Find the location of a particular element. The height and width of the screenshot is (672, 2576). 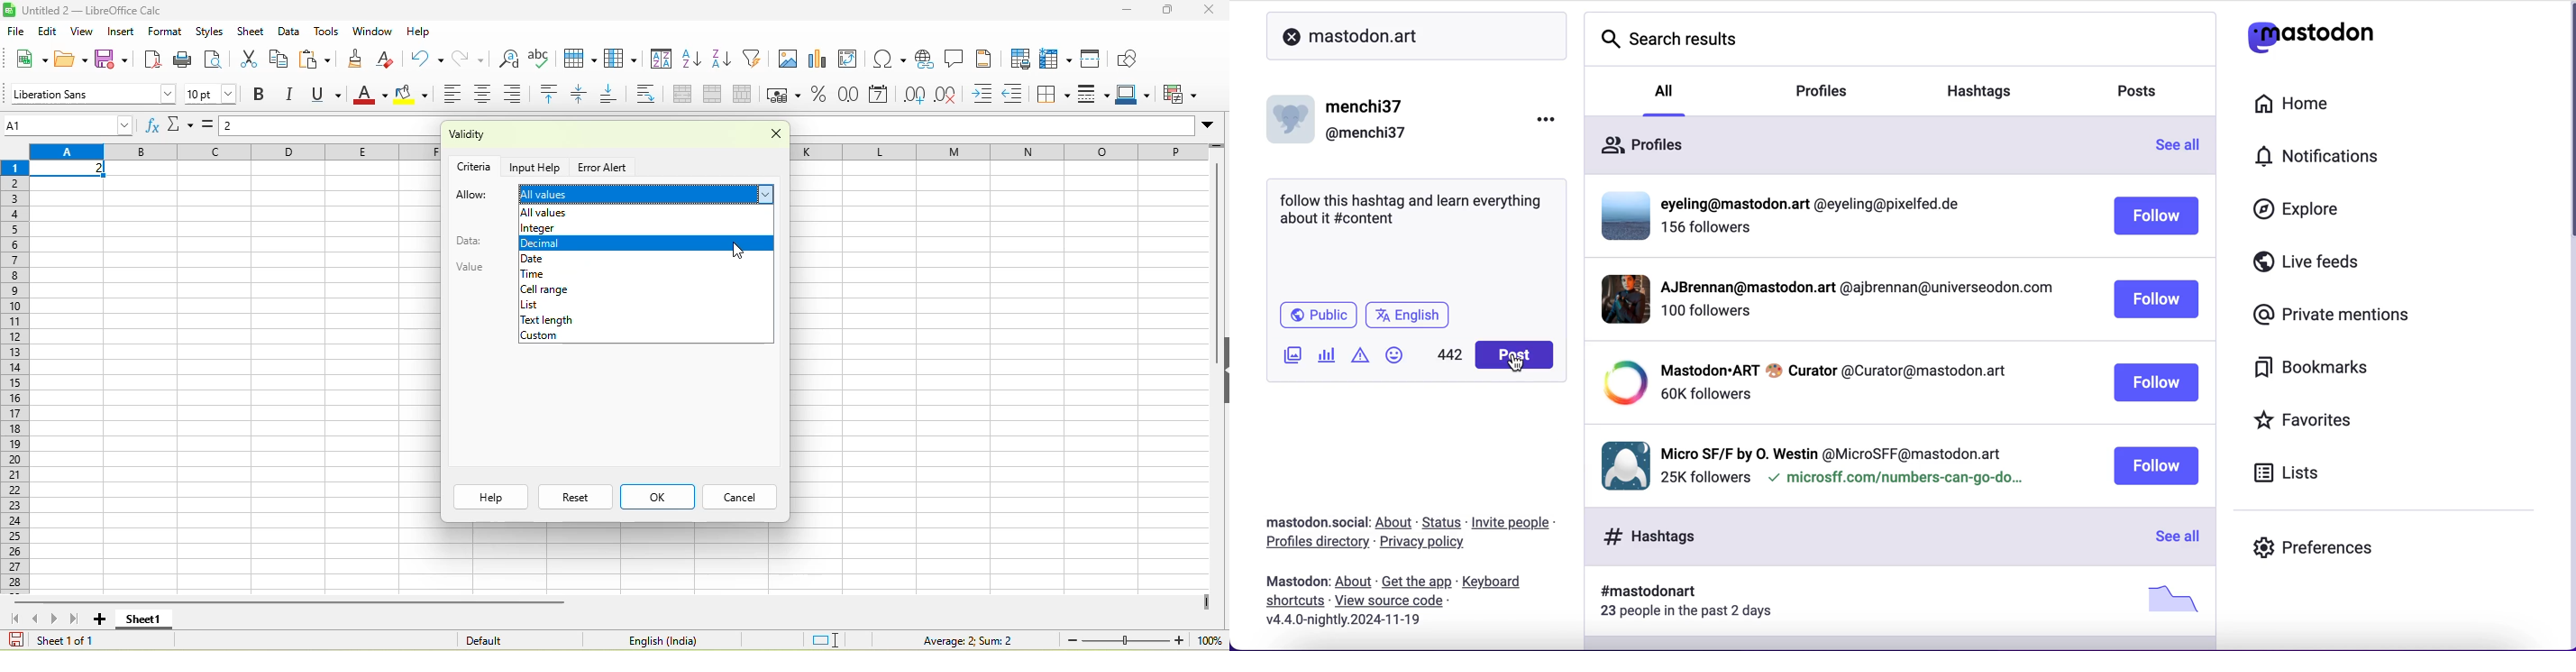

increase indent is located at coordinates (986, 95).